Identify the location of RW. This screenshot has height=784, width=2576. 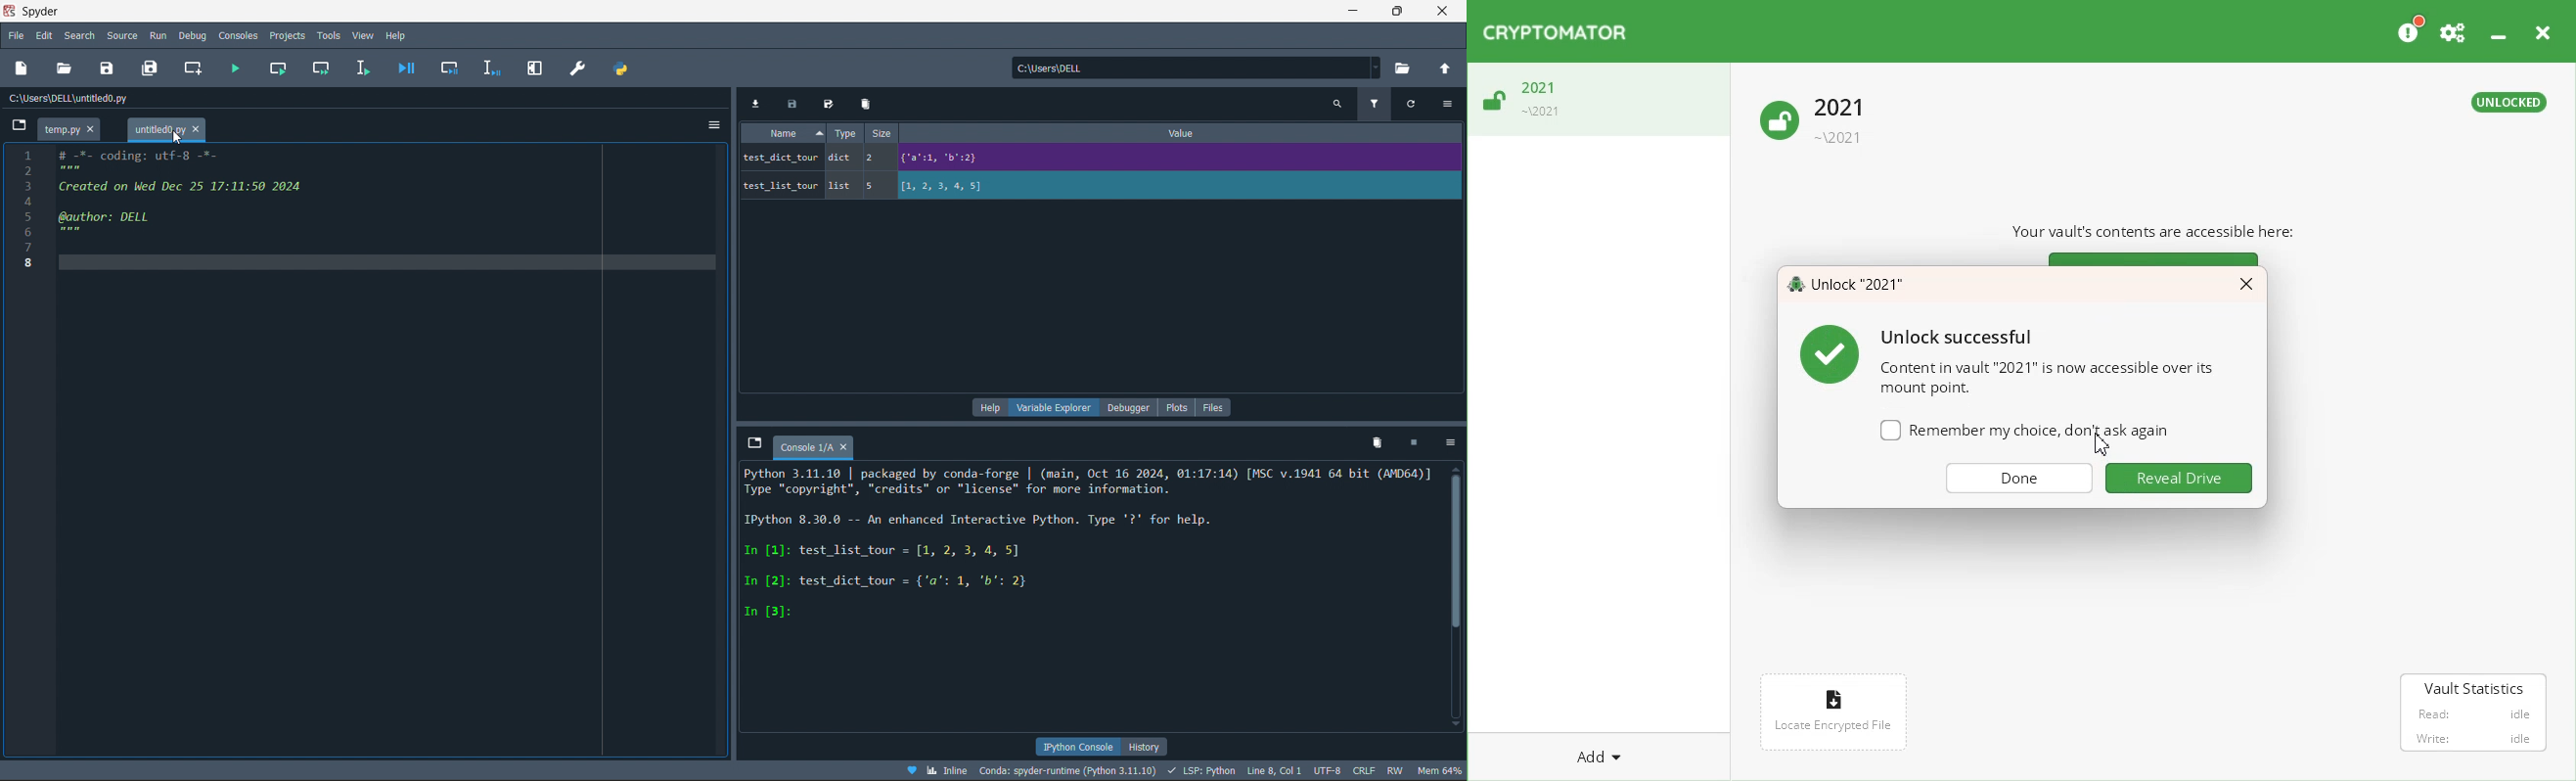
(1396, 773).